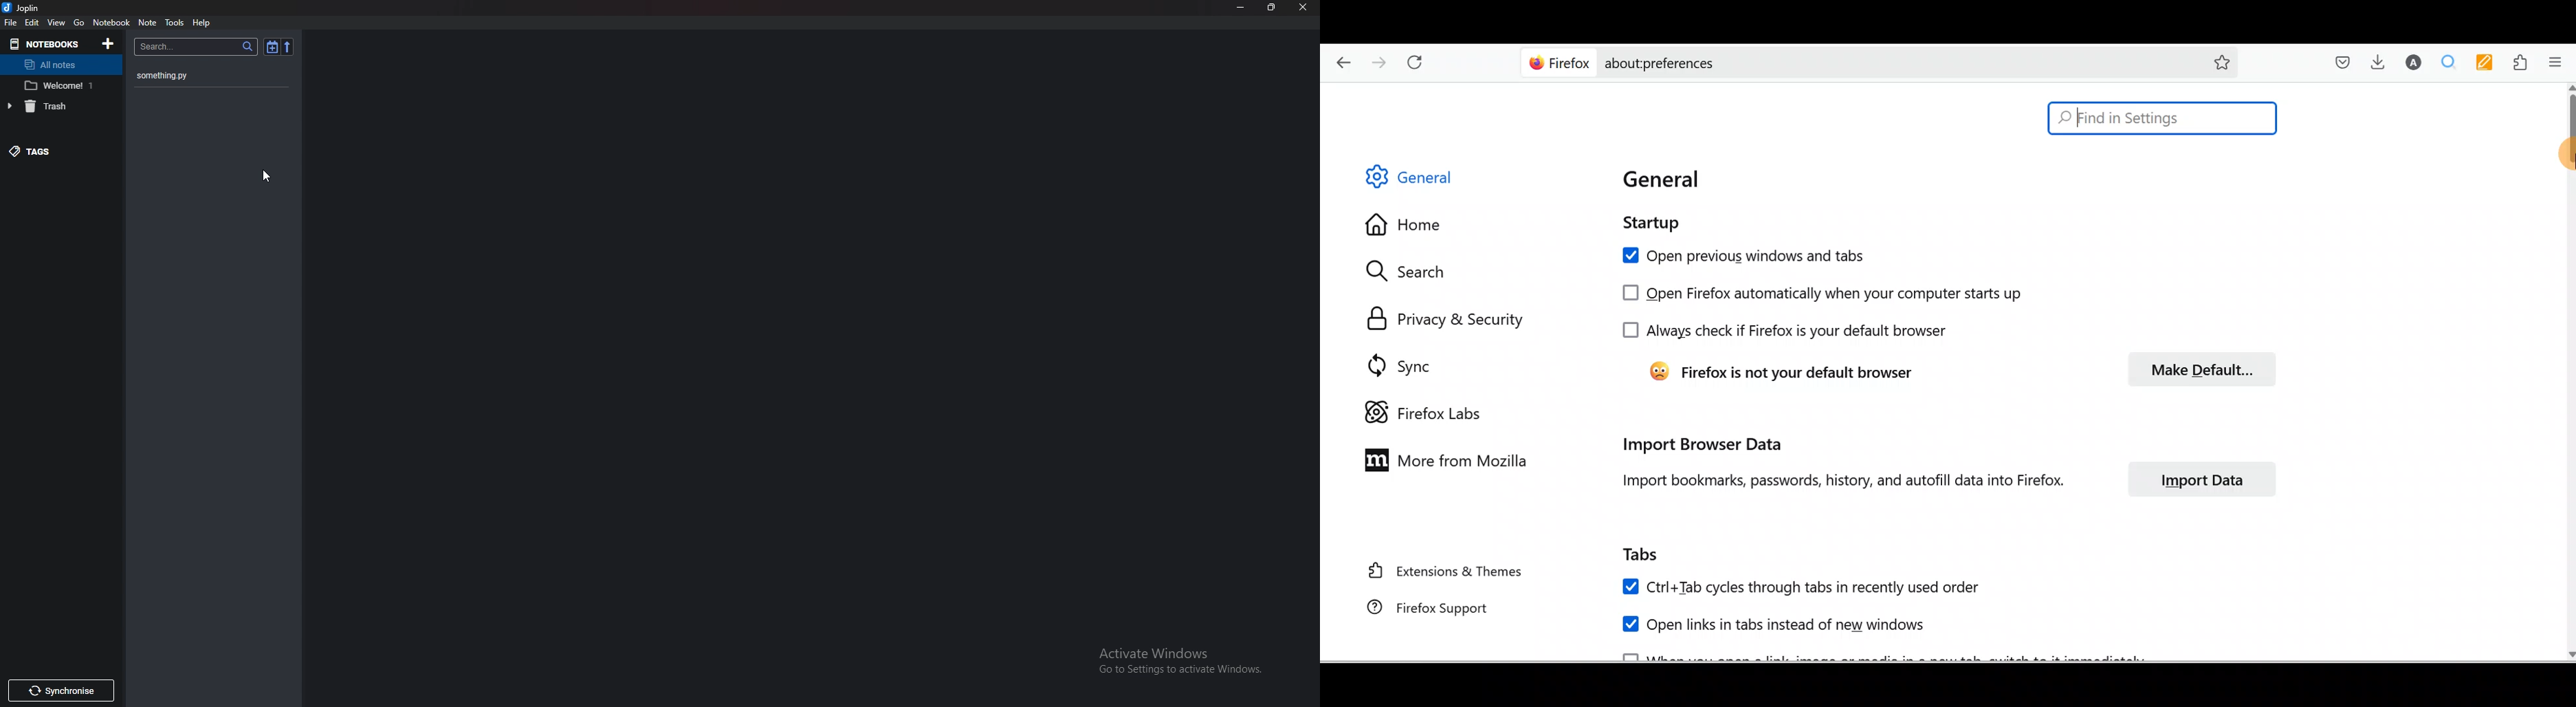 This screenshot has height=728, width=2576. I want to click on Edit, so click(32, 23).